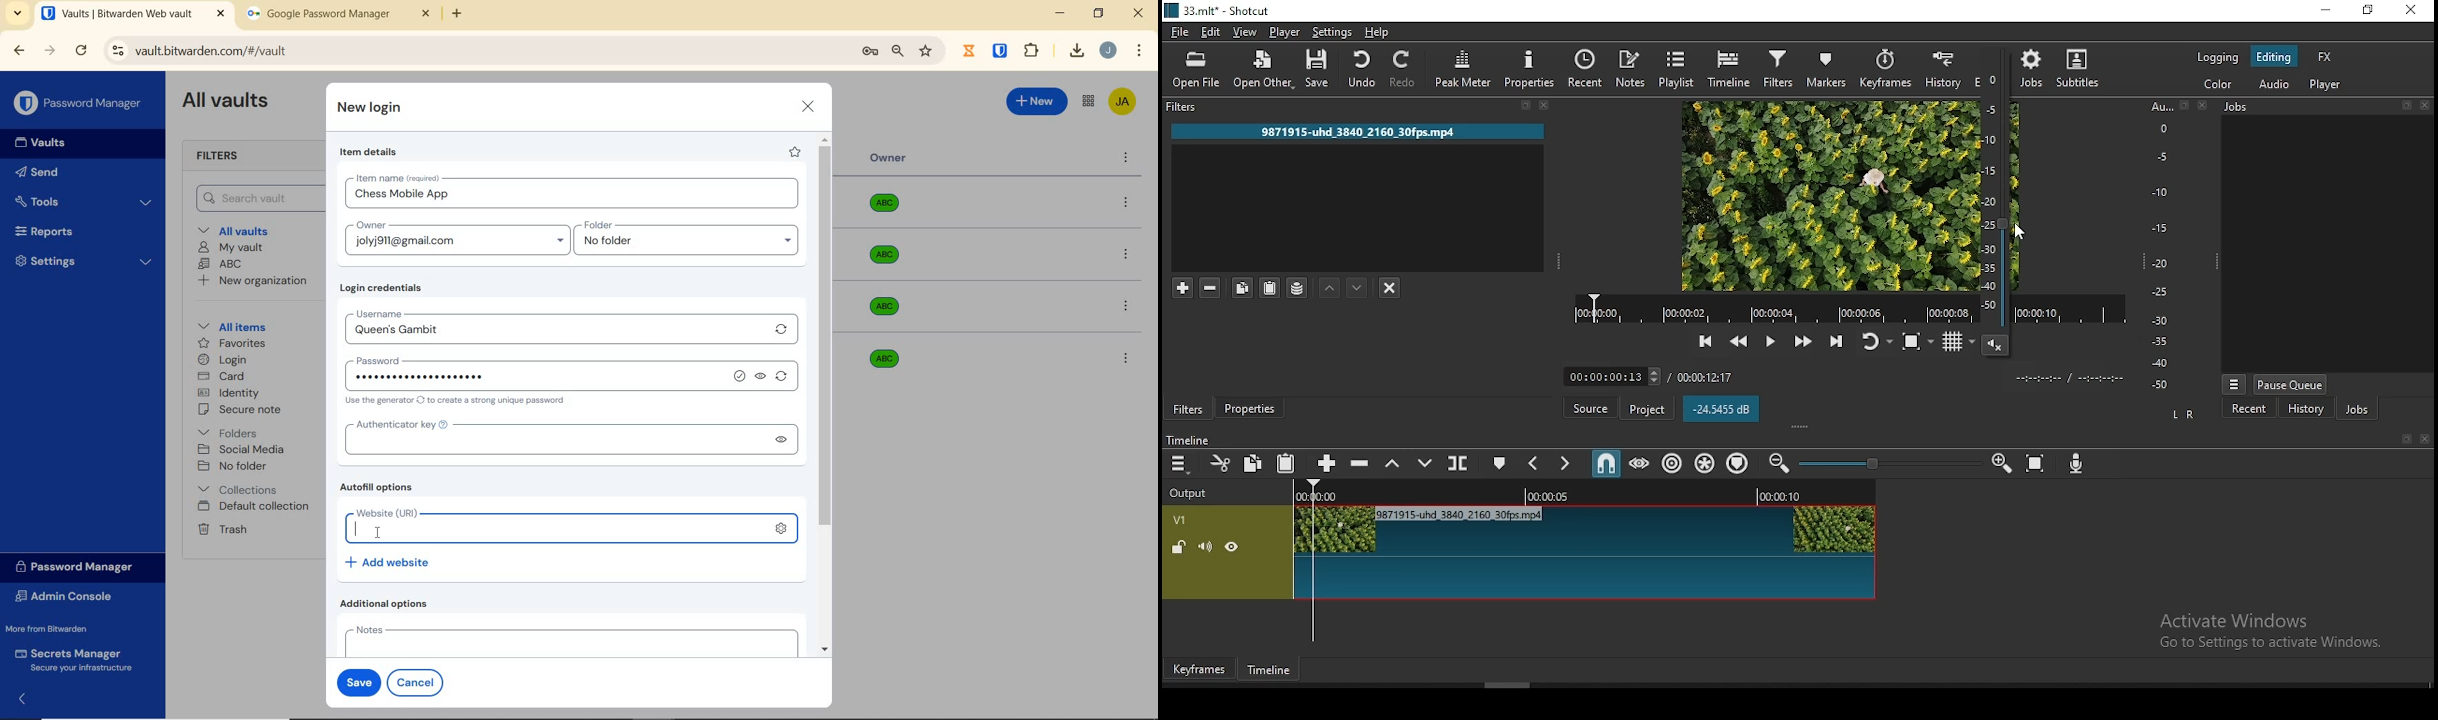  What do you see at coordinates (551, 440) in the screenshot?
I see `Authenticator key` at bounding box center [551, 440].